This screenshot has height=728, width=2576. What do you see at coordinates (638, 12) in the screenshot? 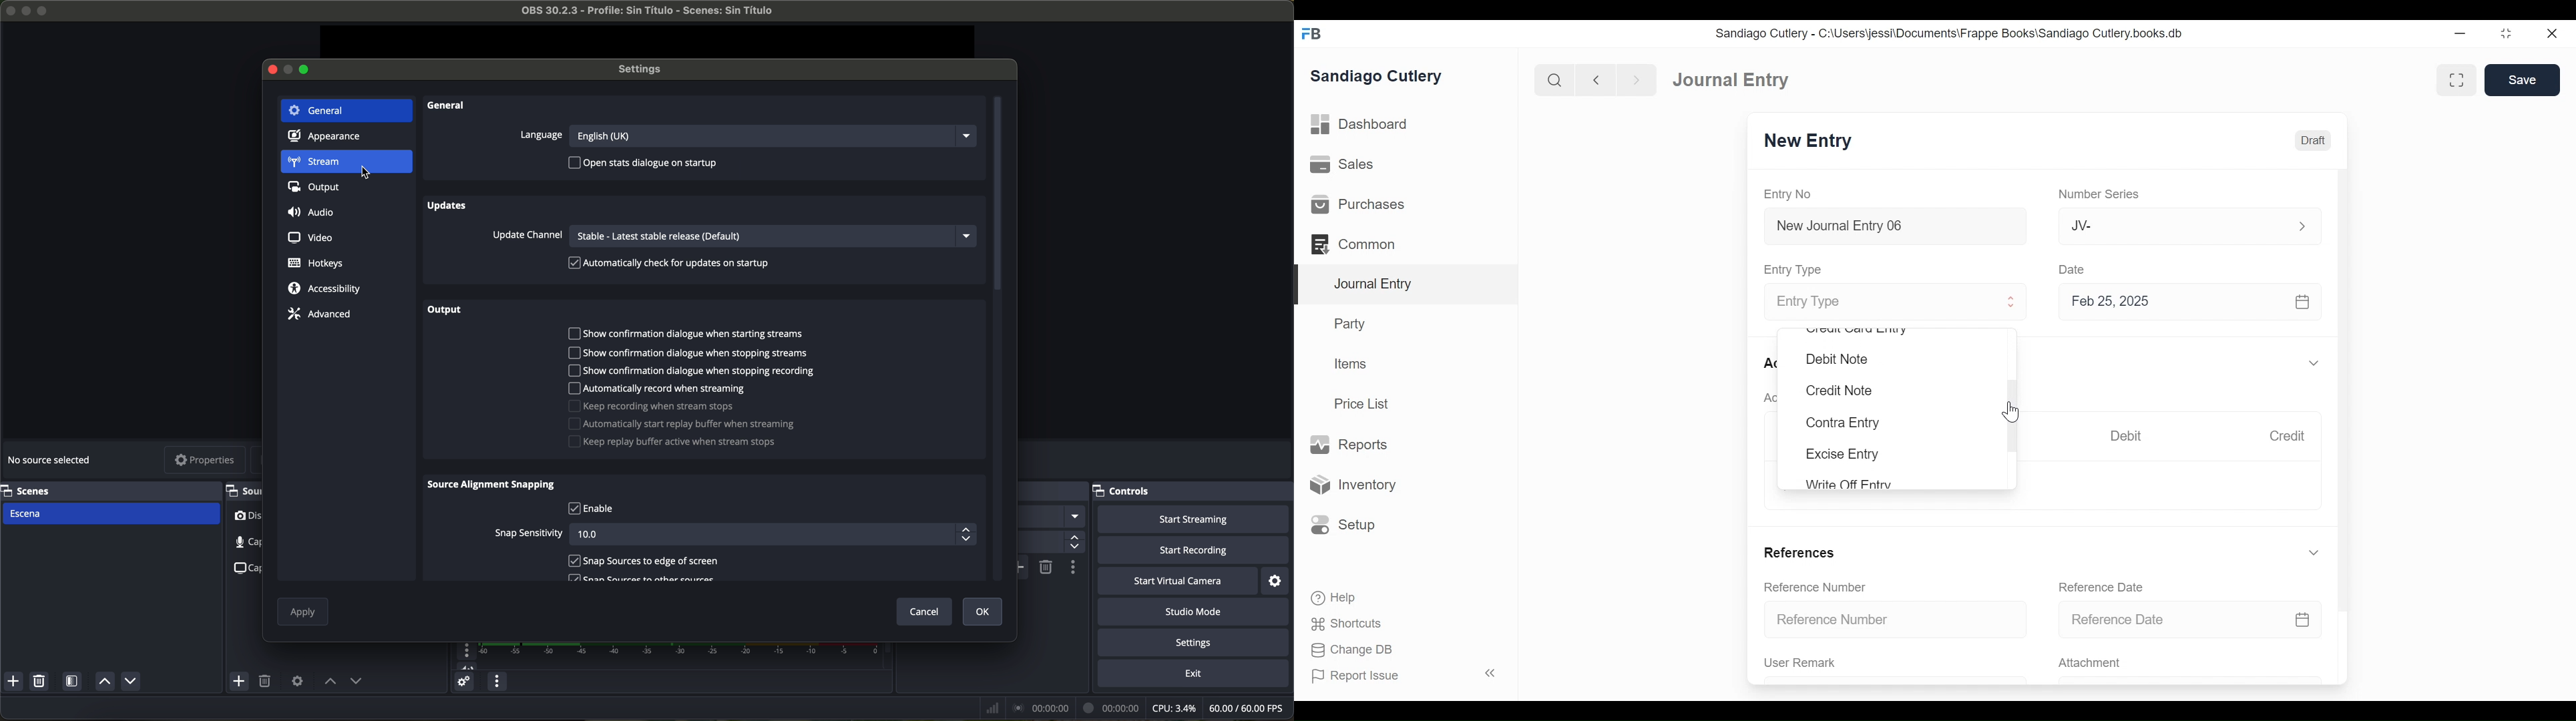
I see `file name` at bounding box center [638, 12].